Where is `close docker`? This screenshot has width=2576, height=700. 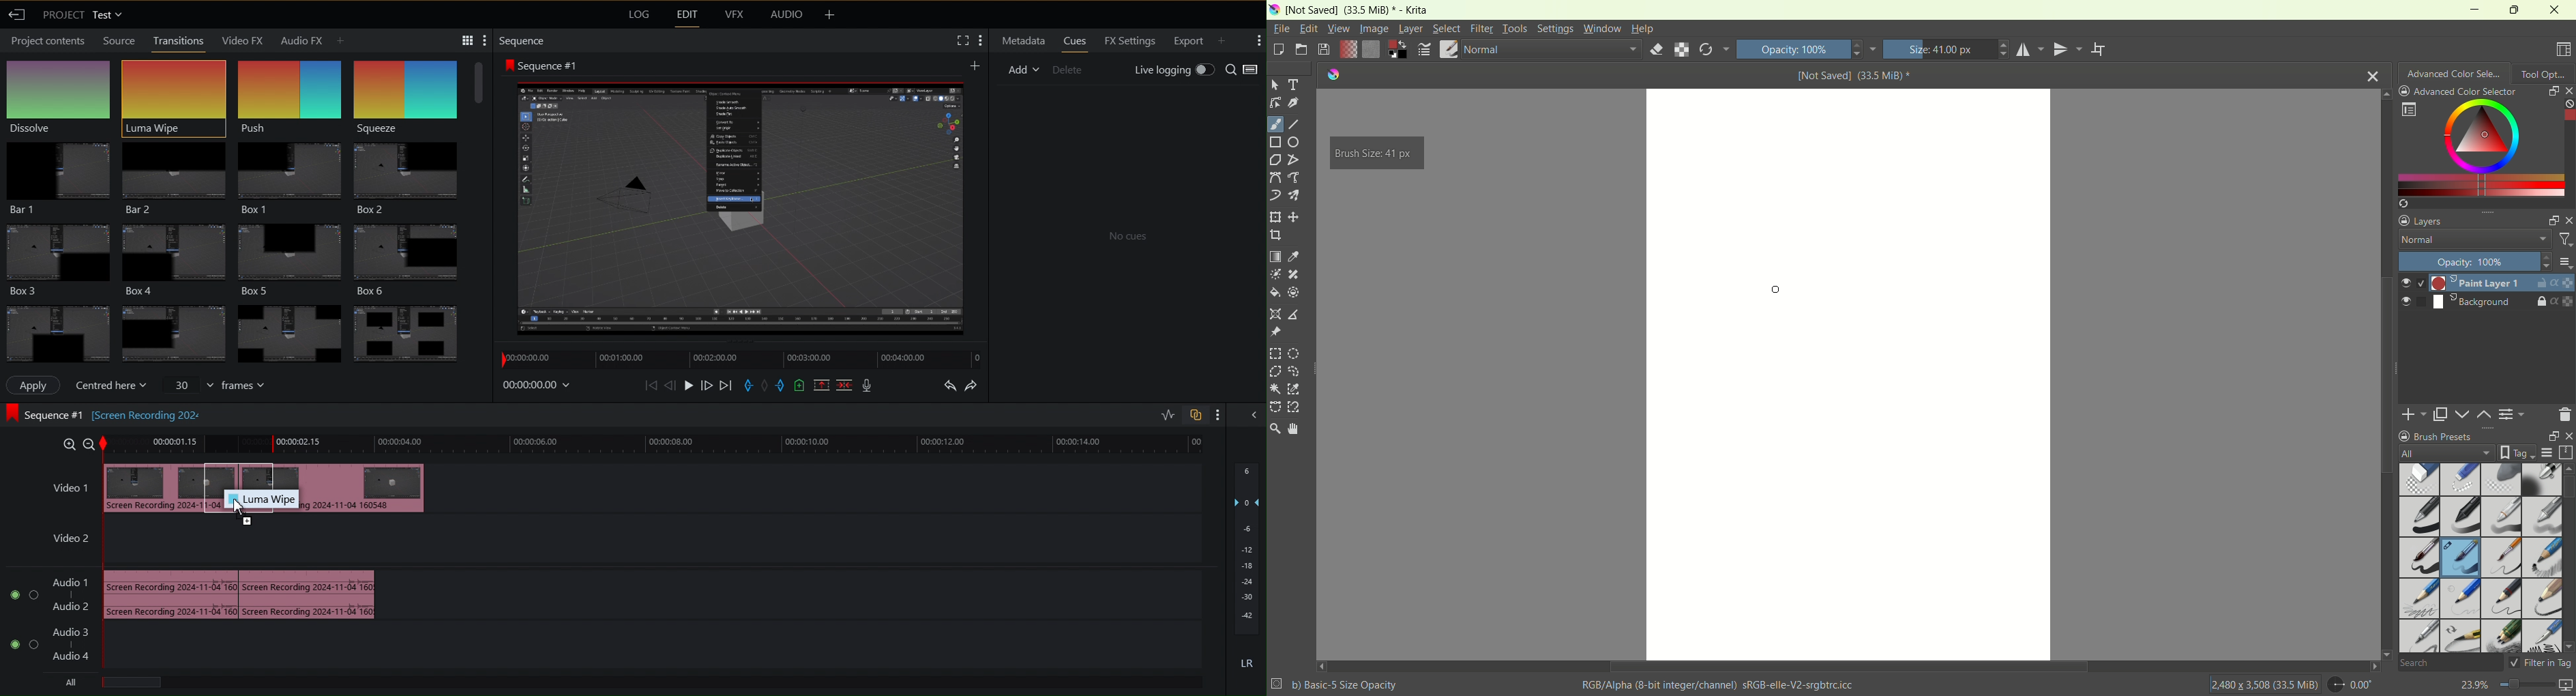 close docker is located at coordinates (2568, 90).